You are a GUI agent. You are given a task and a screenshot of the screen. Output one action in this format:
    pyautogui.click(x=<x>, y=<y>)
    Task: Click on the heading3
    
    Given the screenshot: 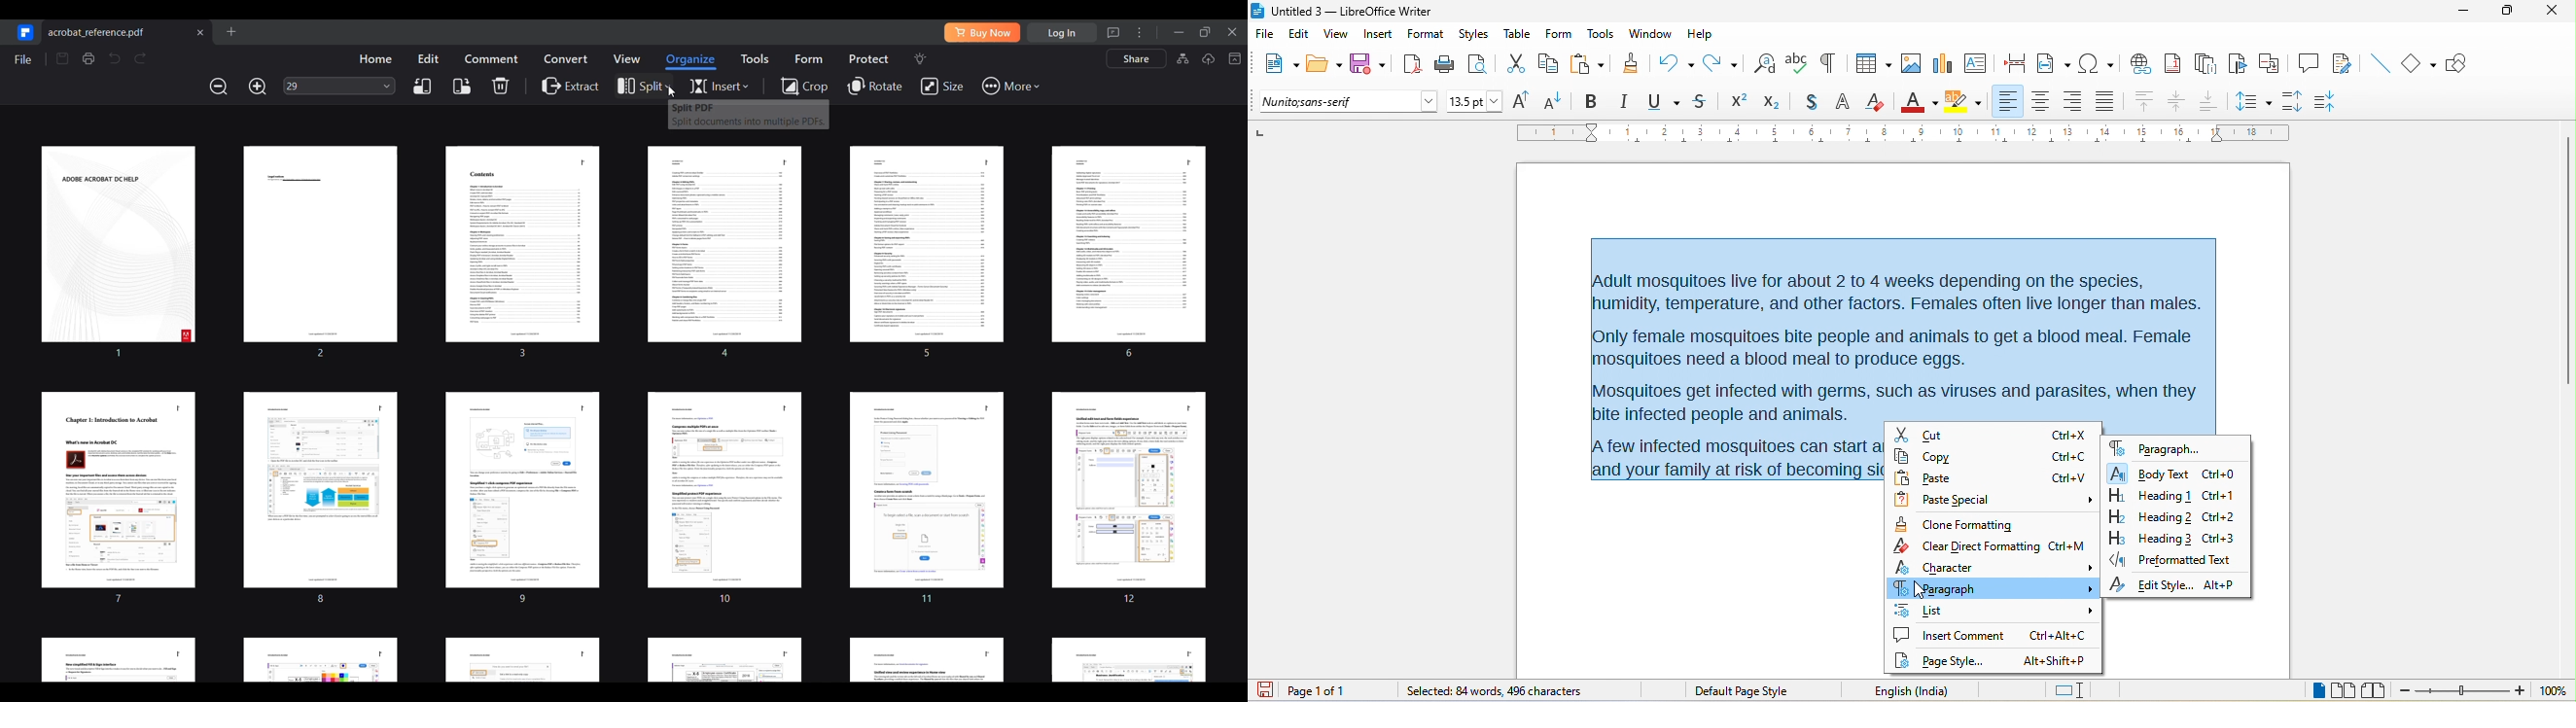 What is the action you would take?
    pyautogui.click(x=2150, y=538)
    